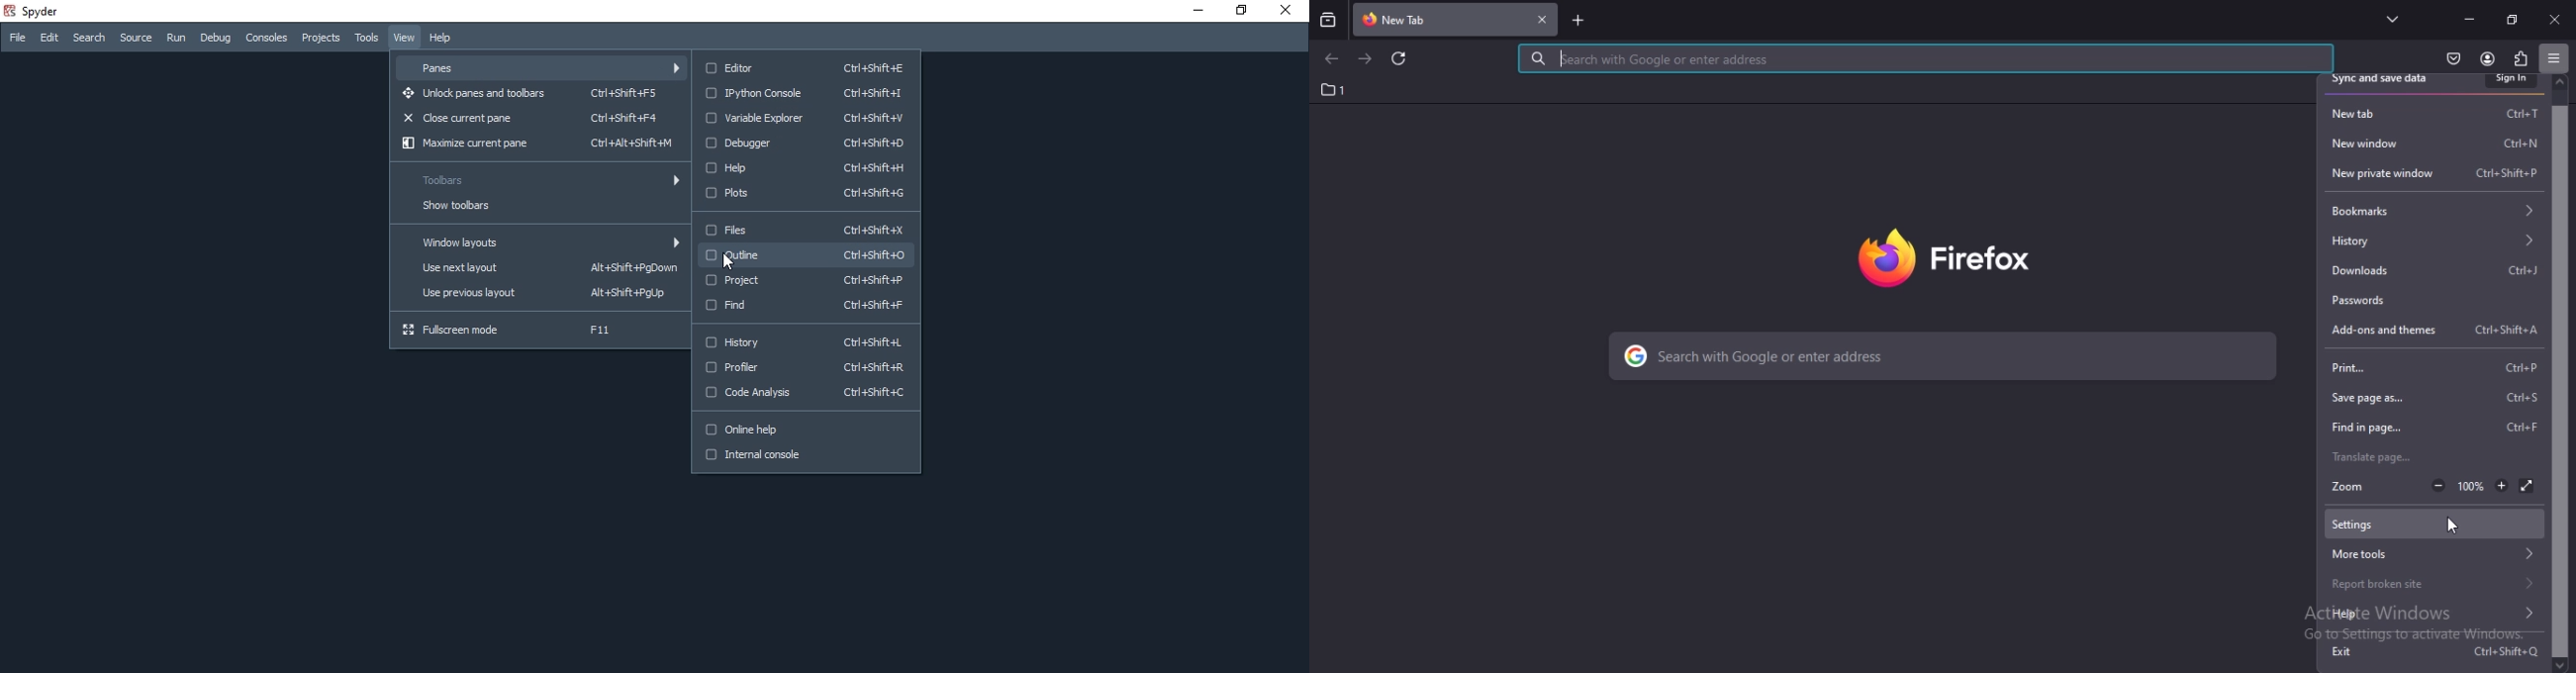  Describe the element at coordinates (2527, 486) in the screenshot. I see `dsiplay in full screen` at that location.